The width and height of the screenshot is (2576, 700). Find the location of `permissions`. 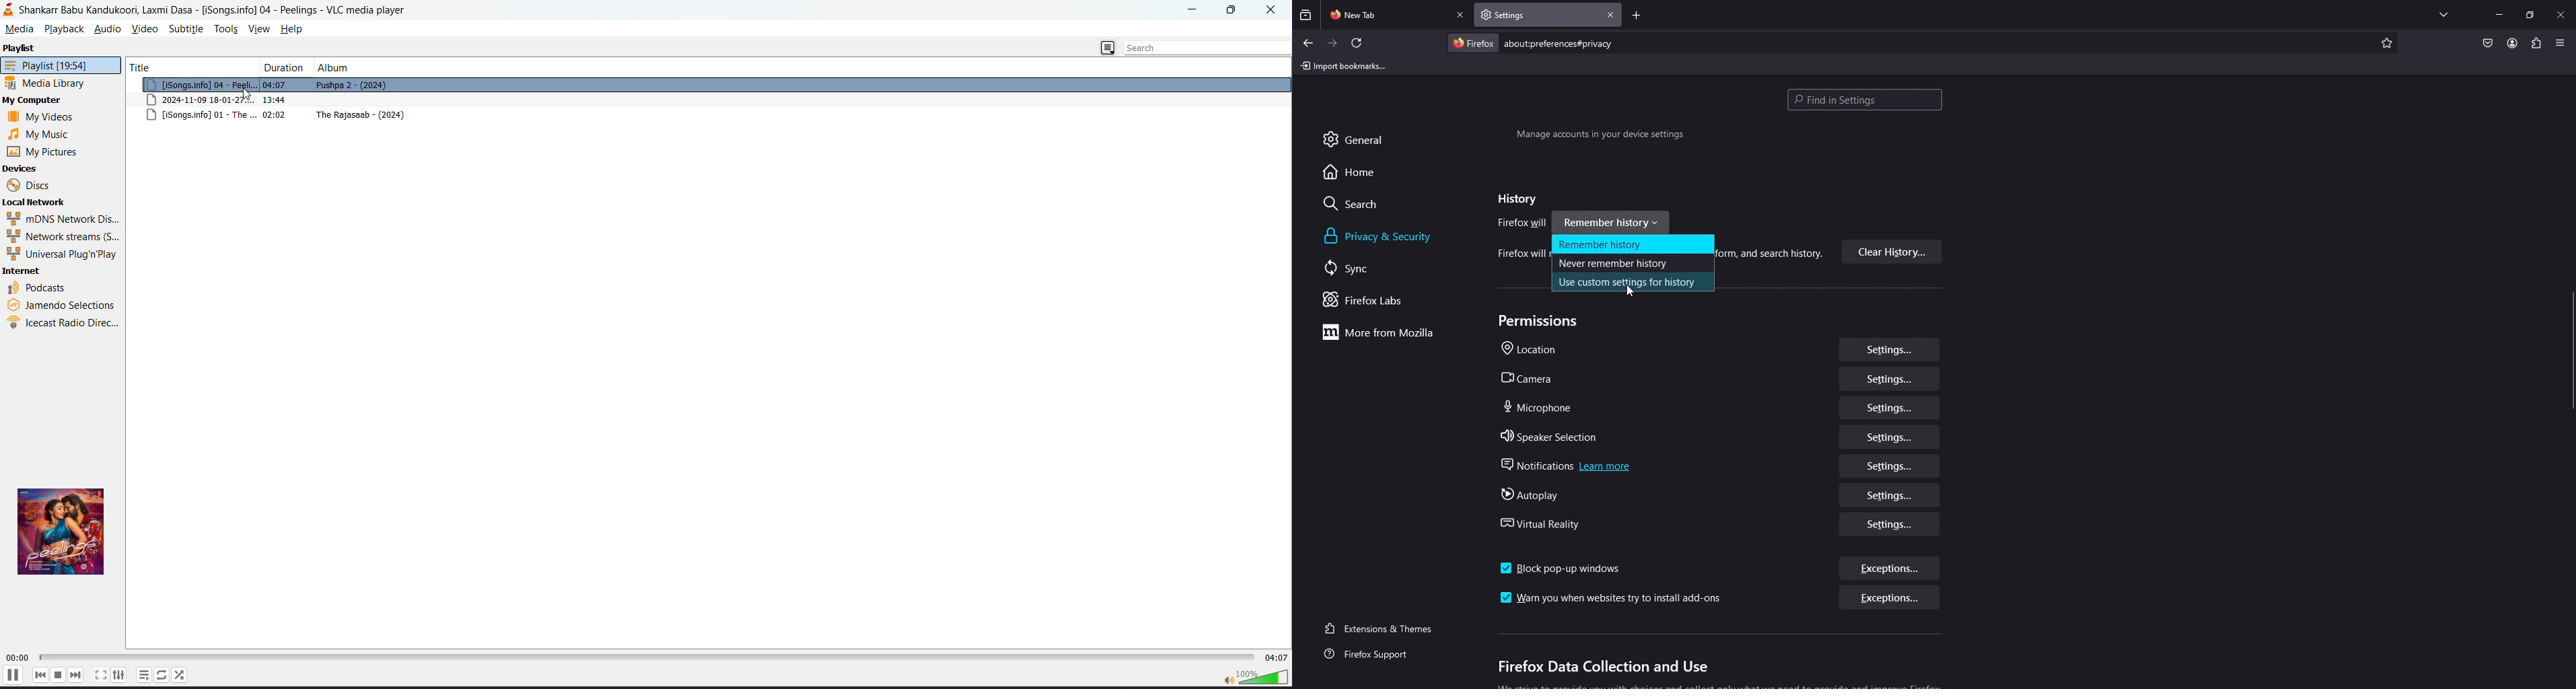

permissions is located at coordinates (1542, 321).